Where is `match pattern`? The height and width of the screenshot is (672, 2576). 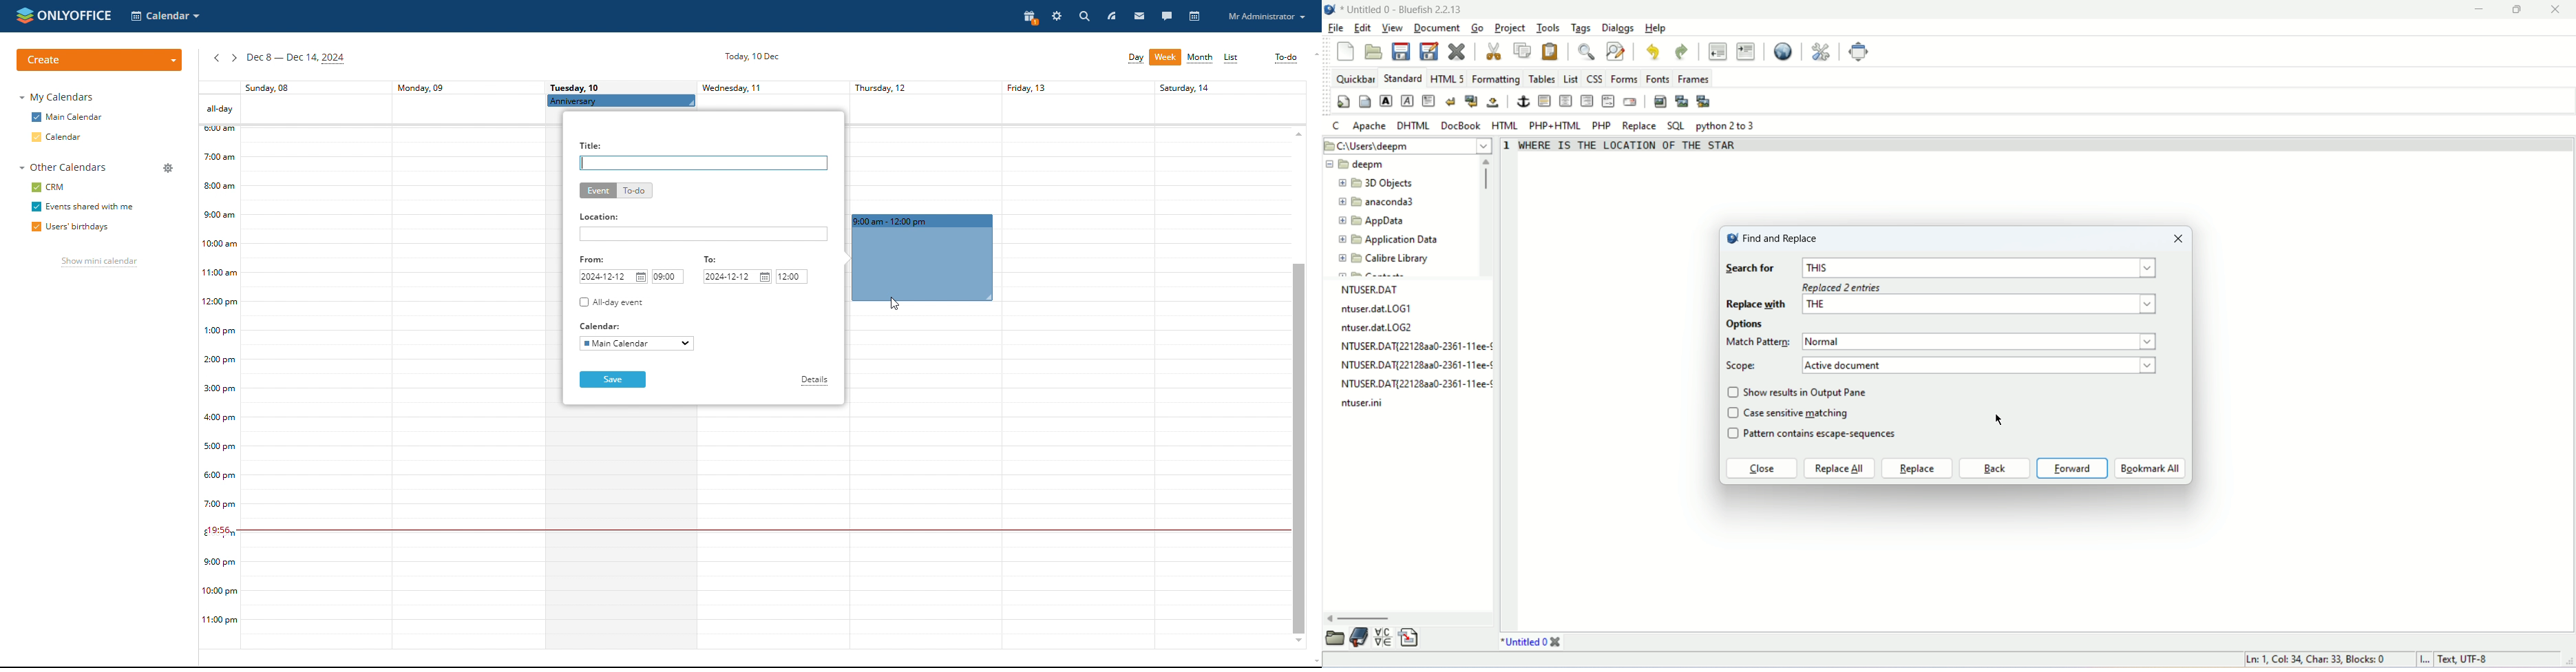 match pattern is located at coordinates (1983, 342).